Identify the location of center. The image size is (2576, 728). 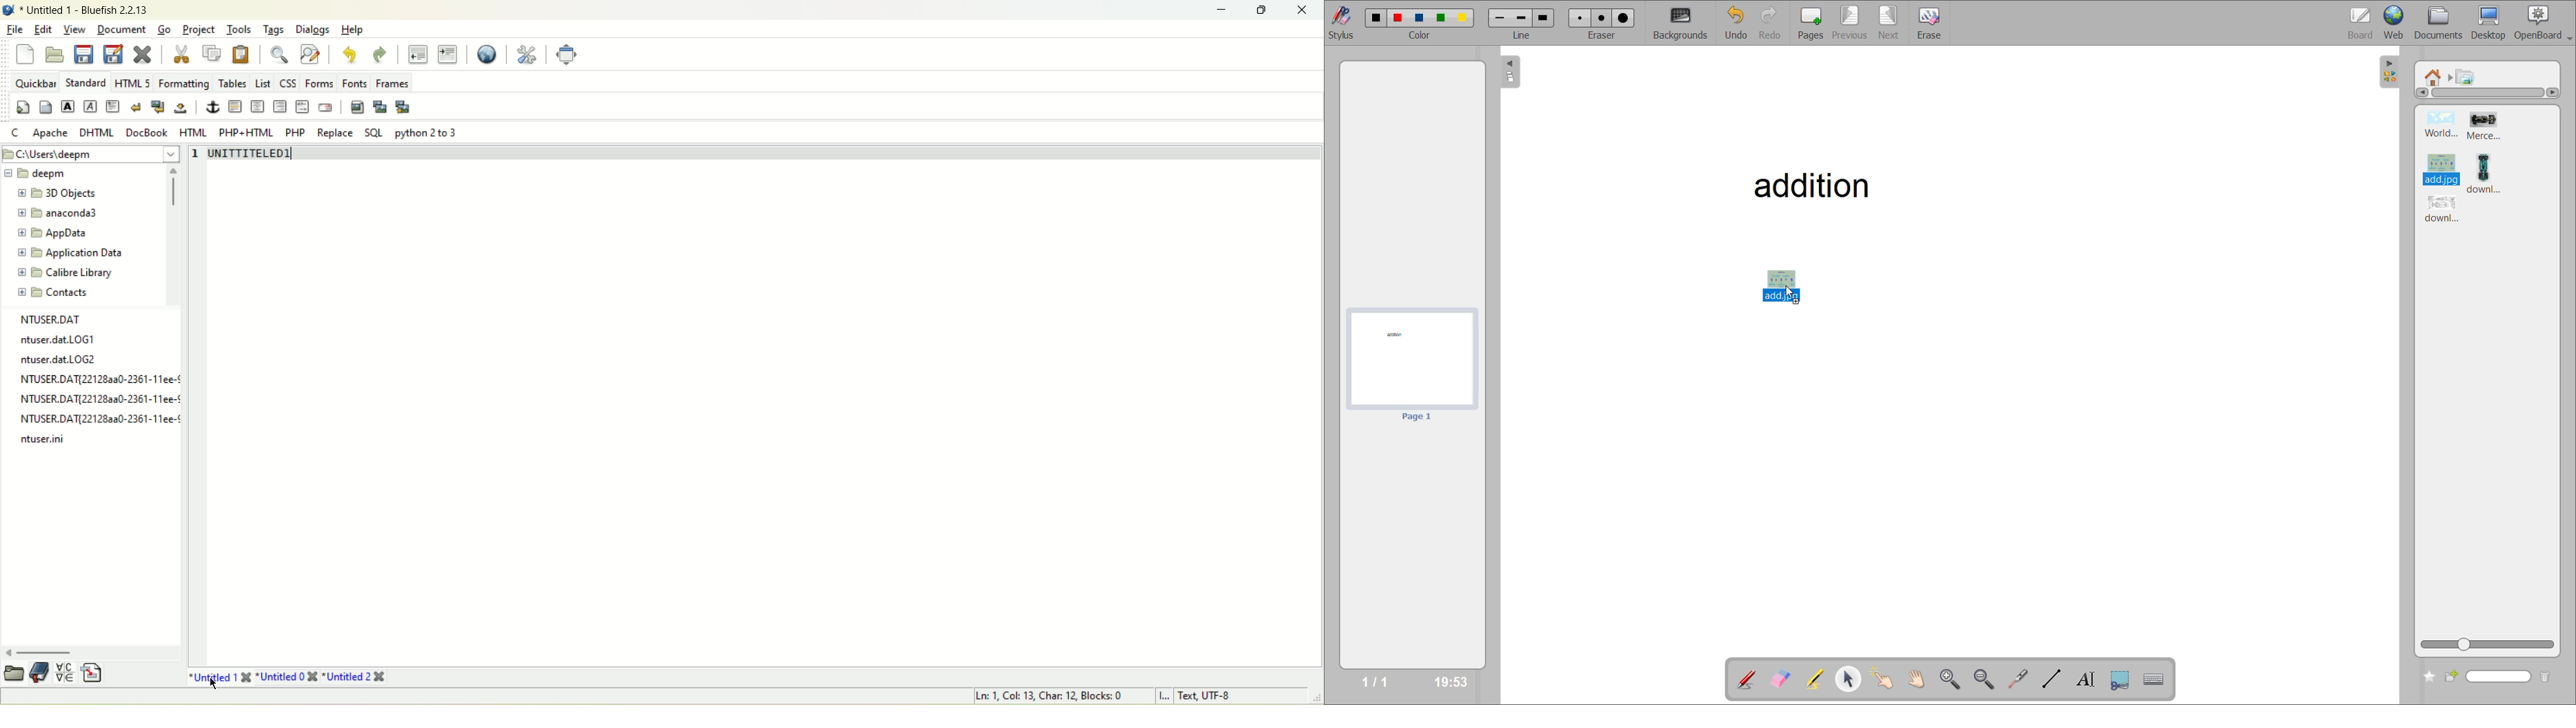
(257, 106).